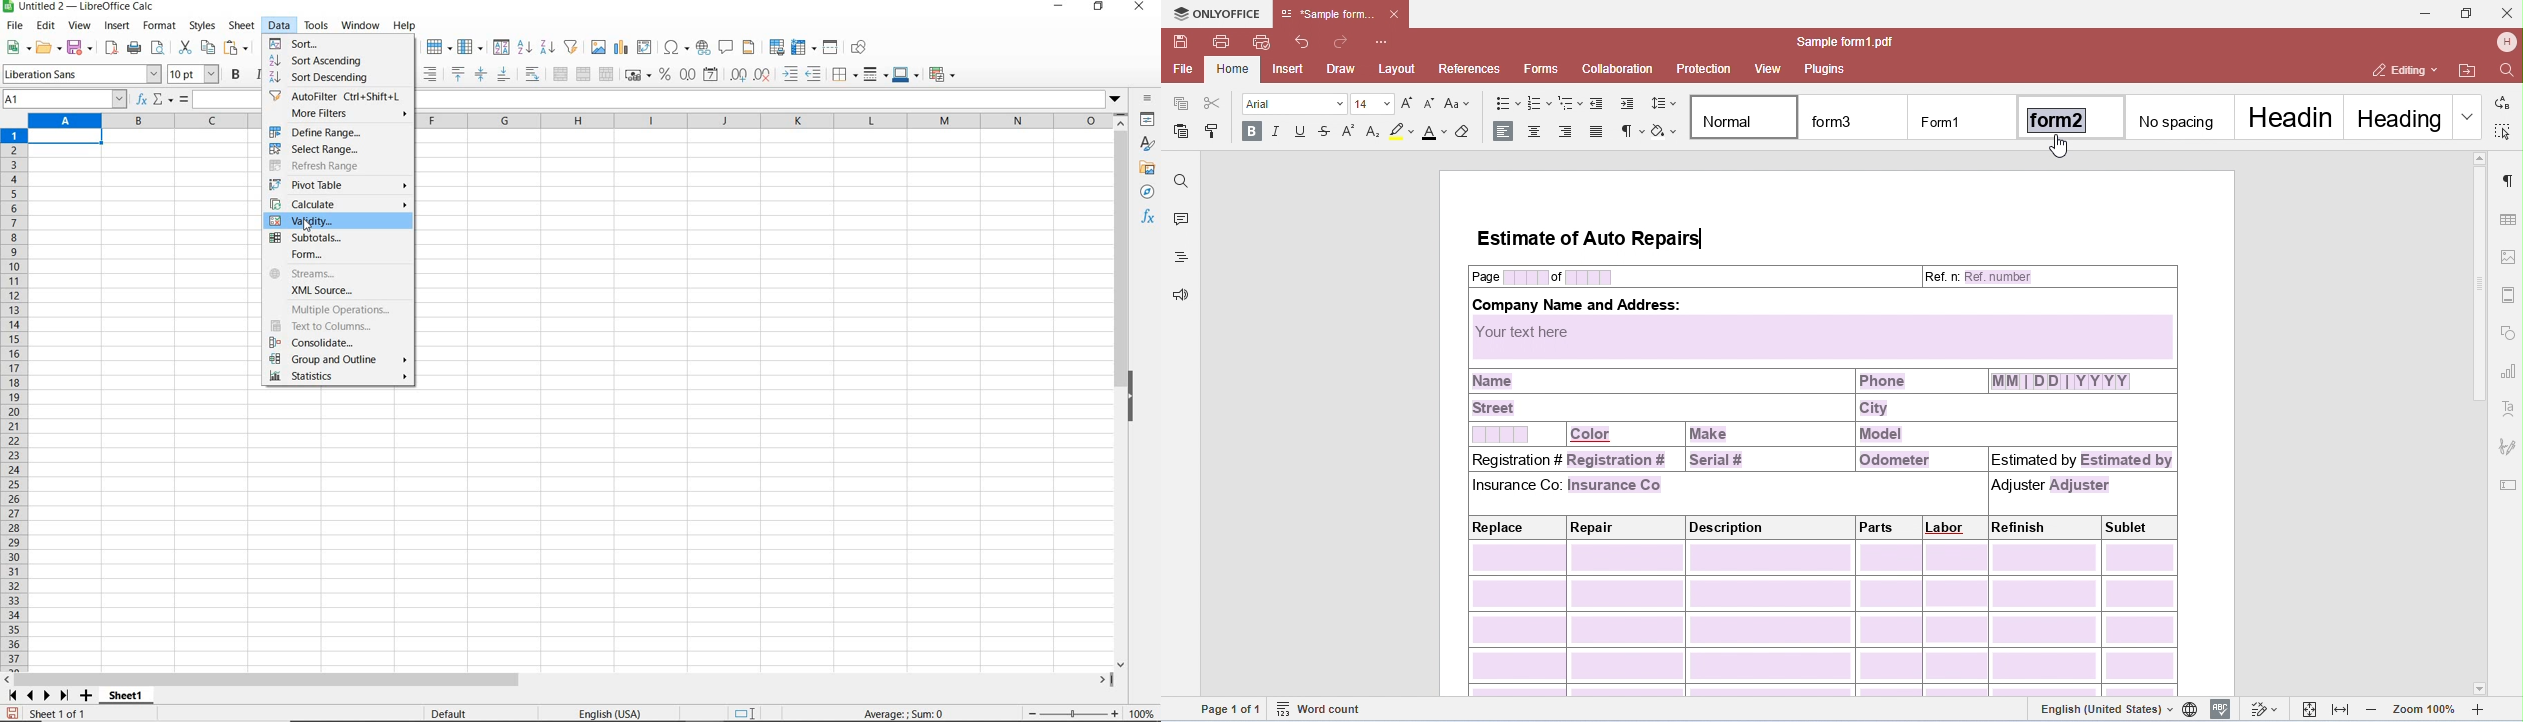 The height and width of the screenshot is (728, 2548). What do you see at coordinates (335, 327) in the screenshot?
I see `text to columns` at bounding box center [335, 327].